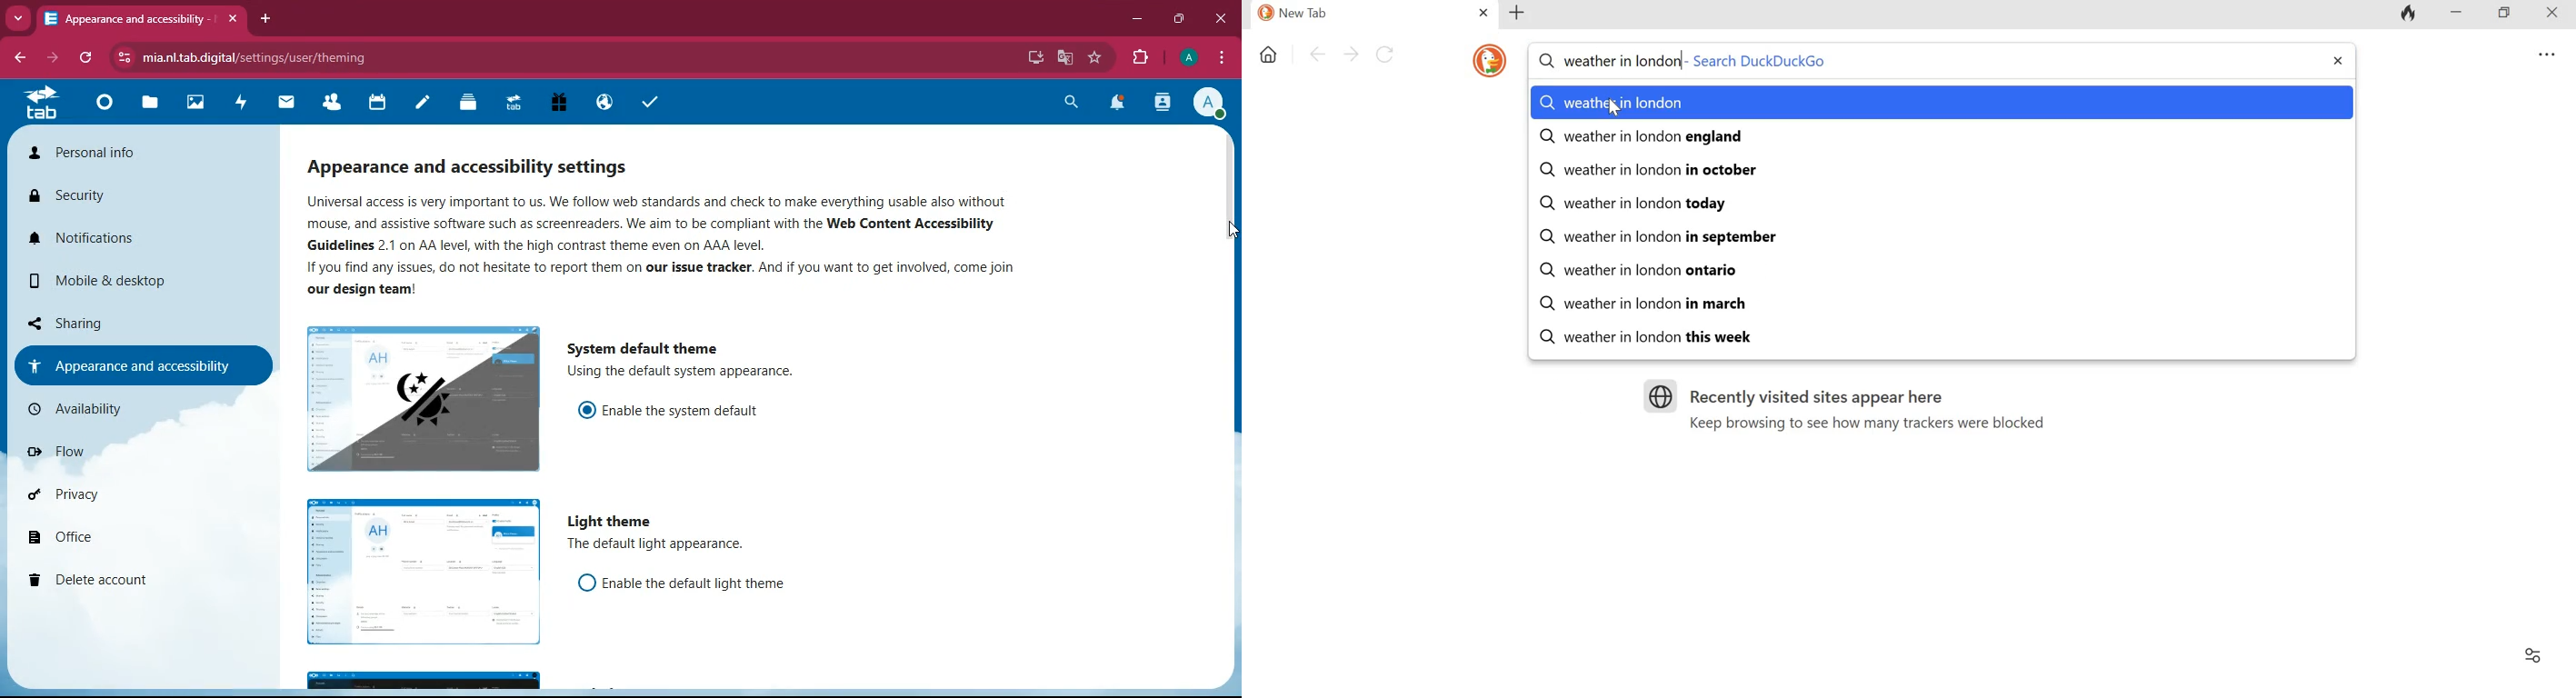 The width and height of the screenshot is (2576, 700). I want to click on back, so click(18, 58).